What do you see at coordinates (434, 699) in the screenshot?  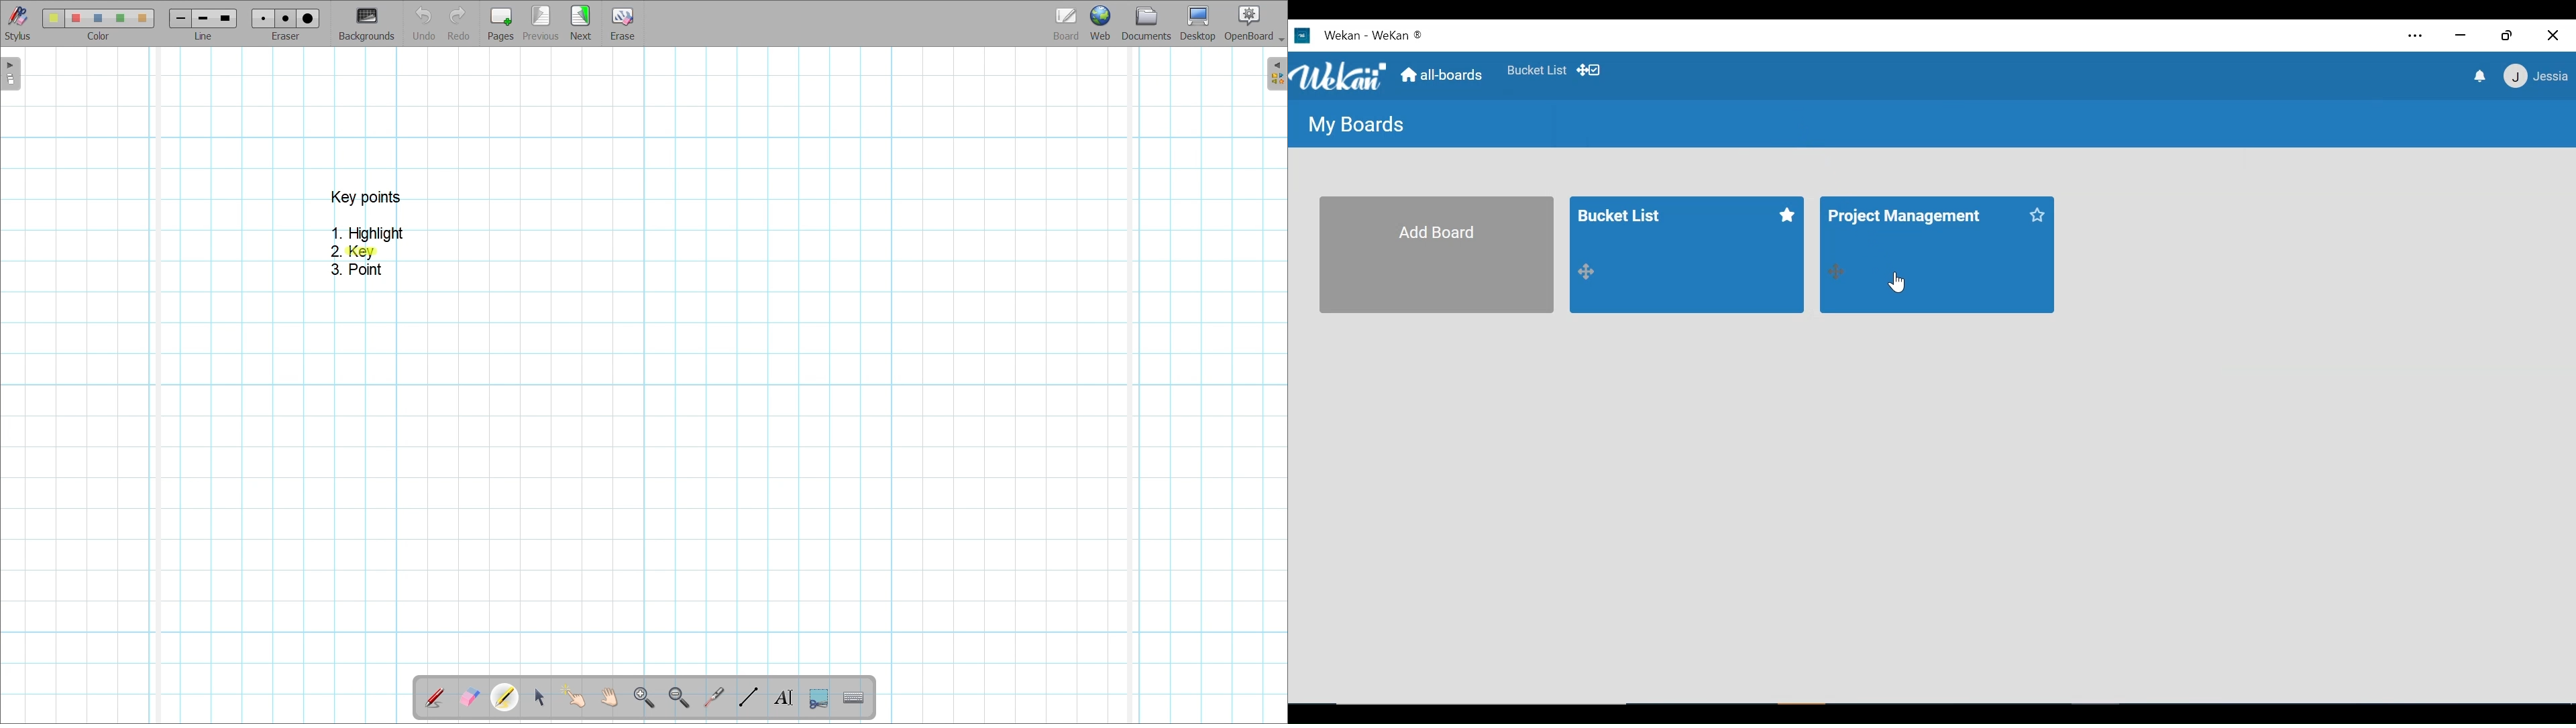 I see `Annotate document` at bounding box center [434, 699].